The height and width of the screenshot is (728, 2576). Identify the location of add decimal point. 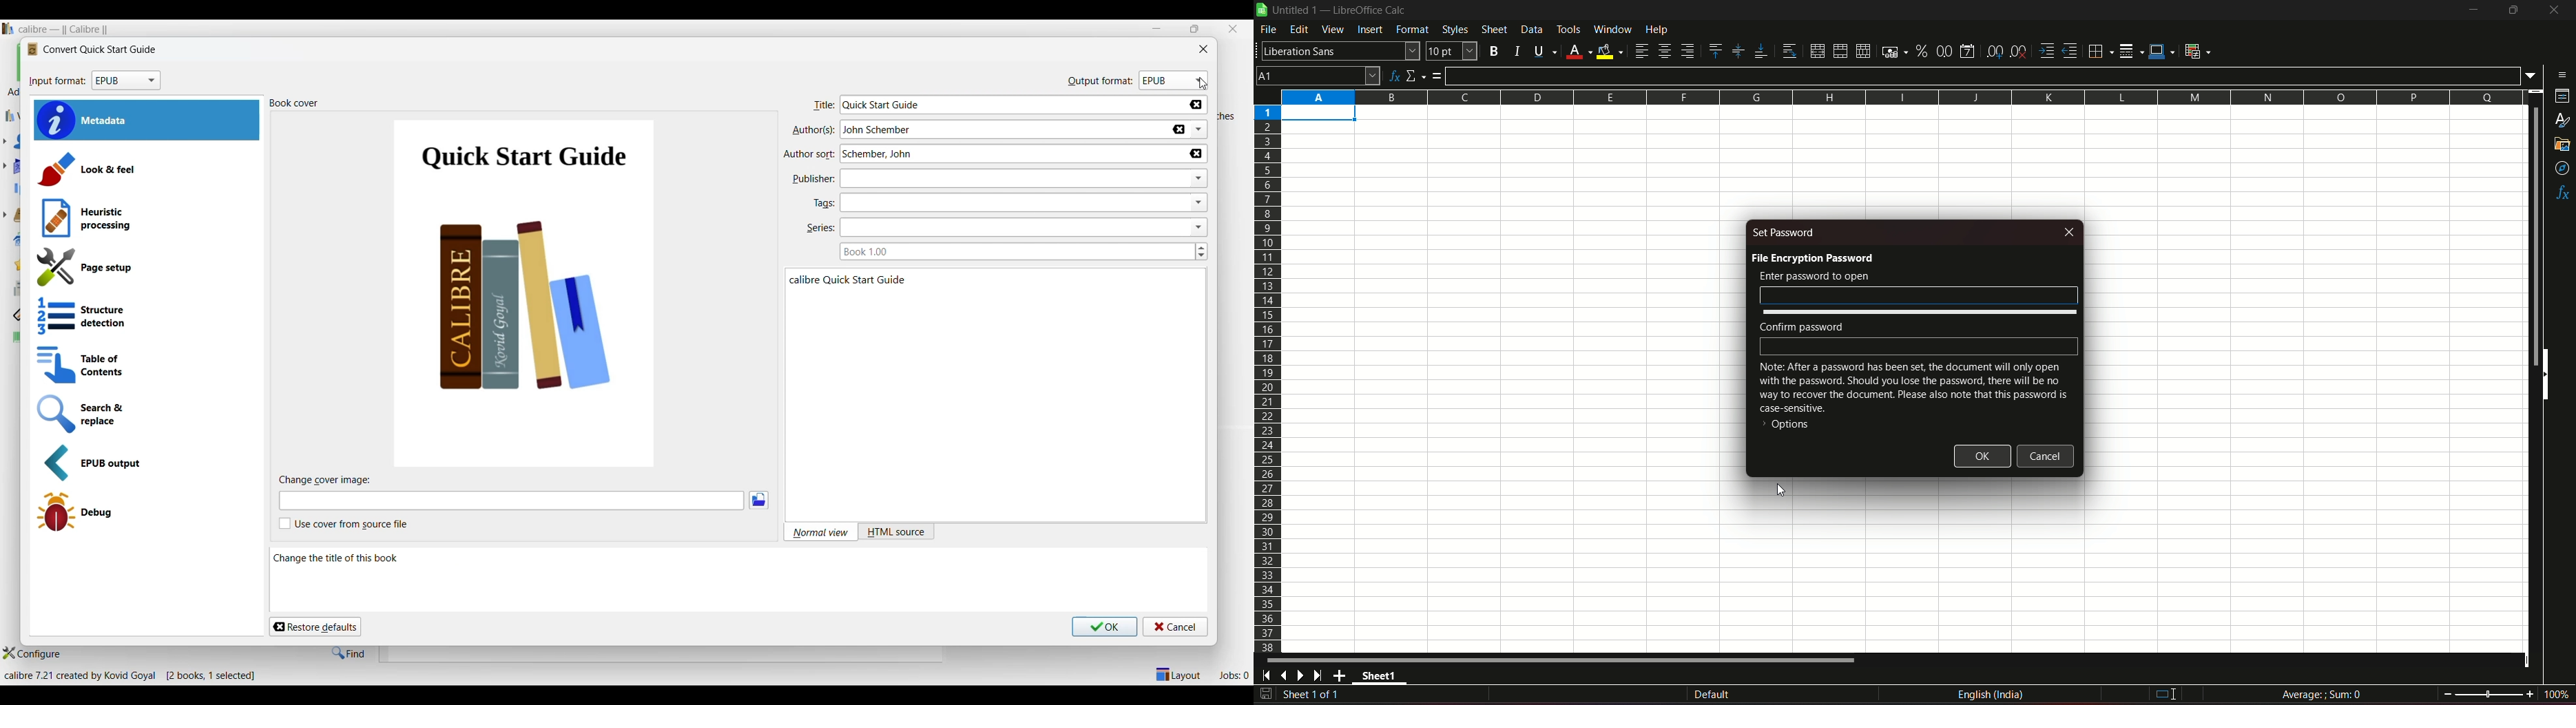
(1996, 52).